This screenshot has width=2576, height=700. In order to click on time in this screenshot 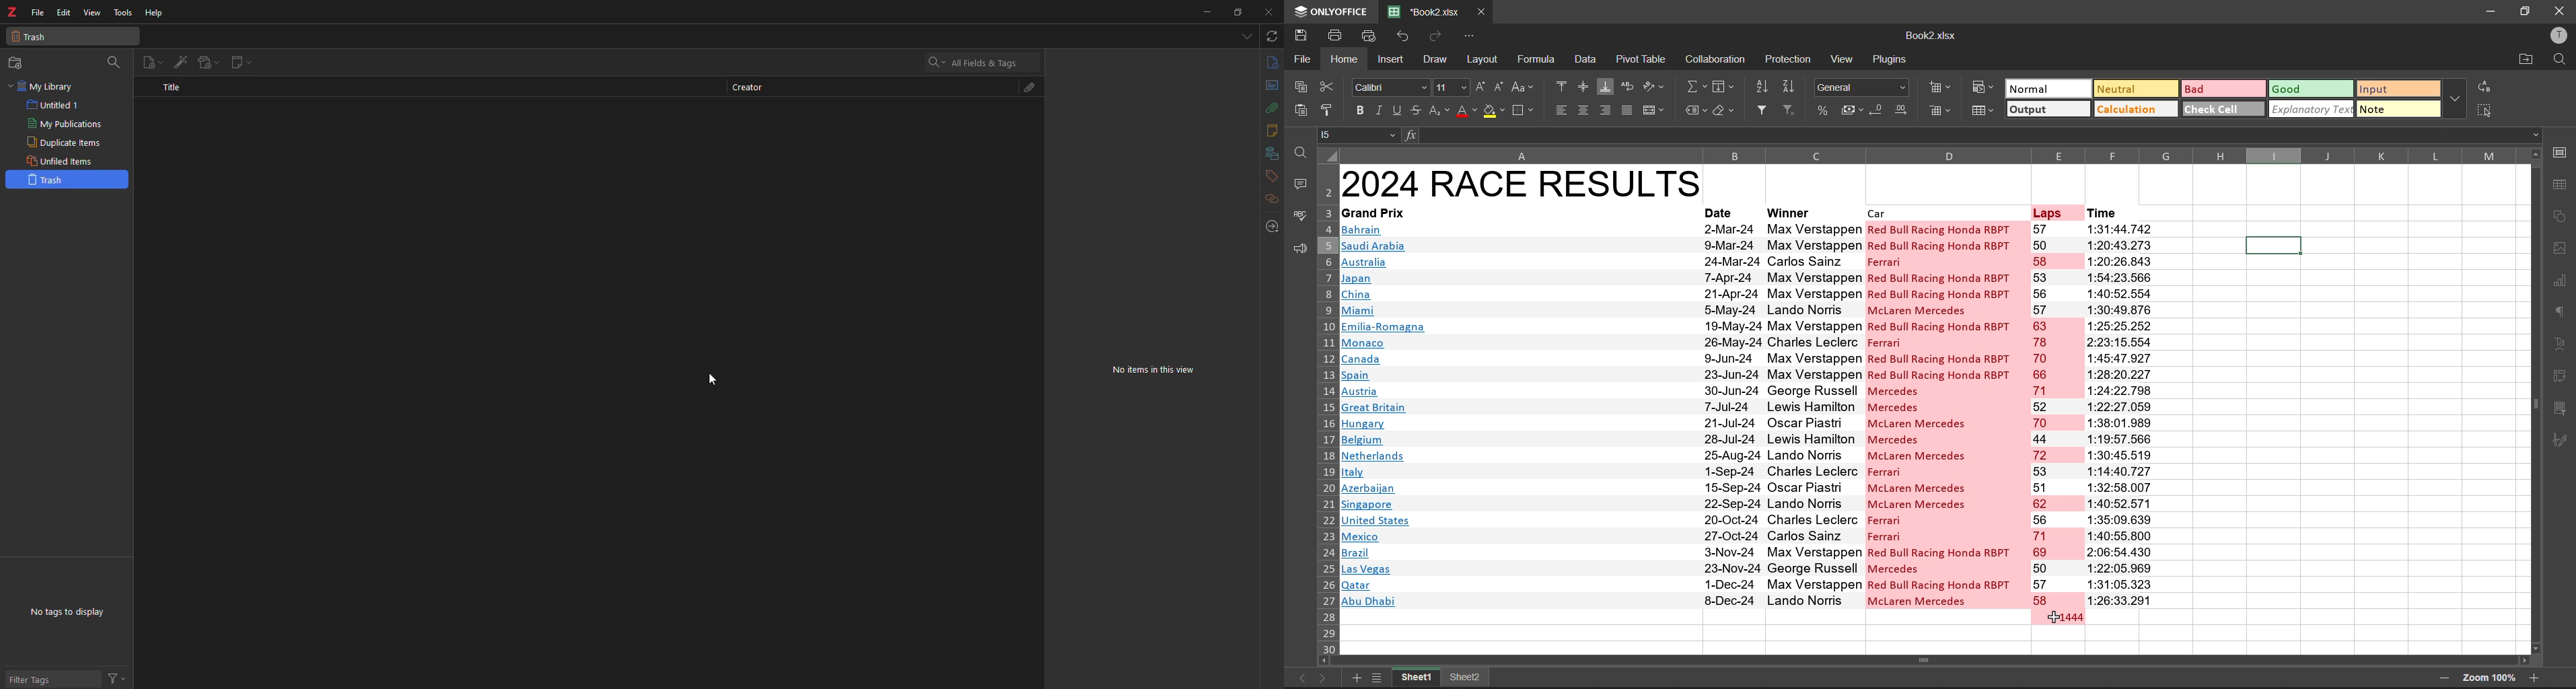, I will do `click(2121, 415)`.